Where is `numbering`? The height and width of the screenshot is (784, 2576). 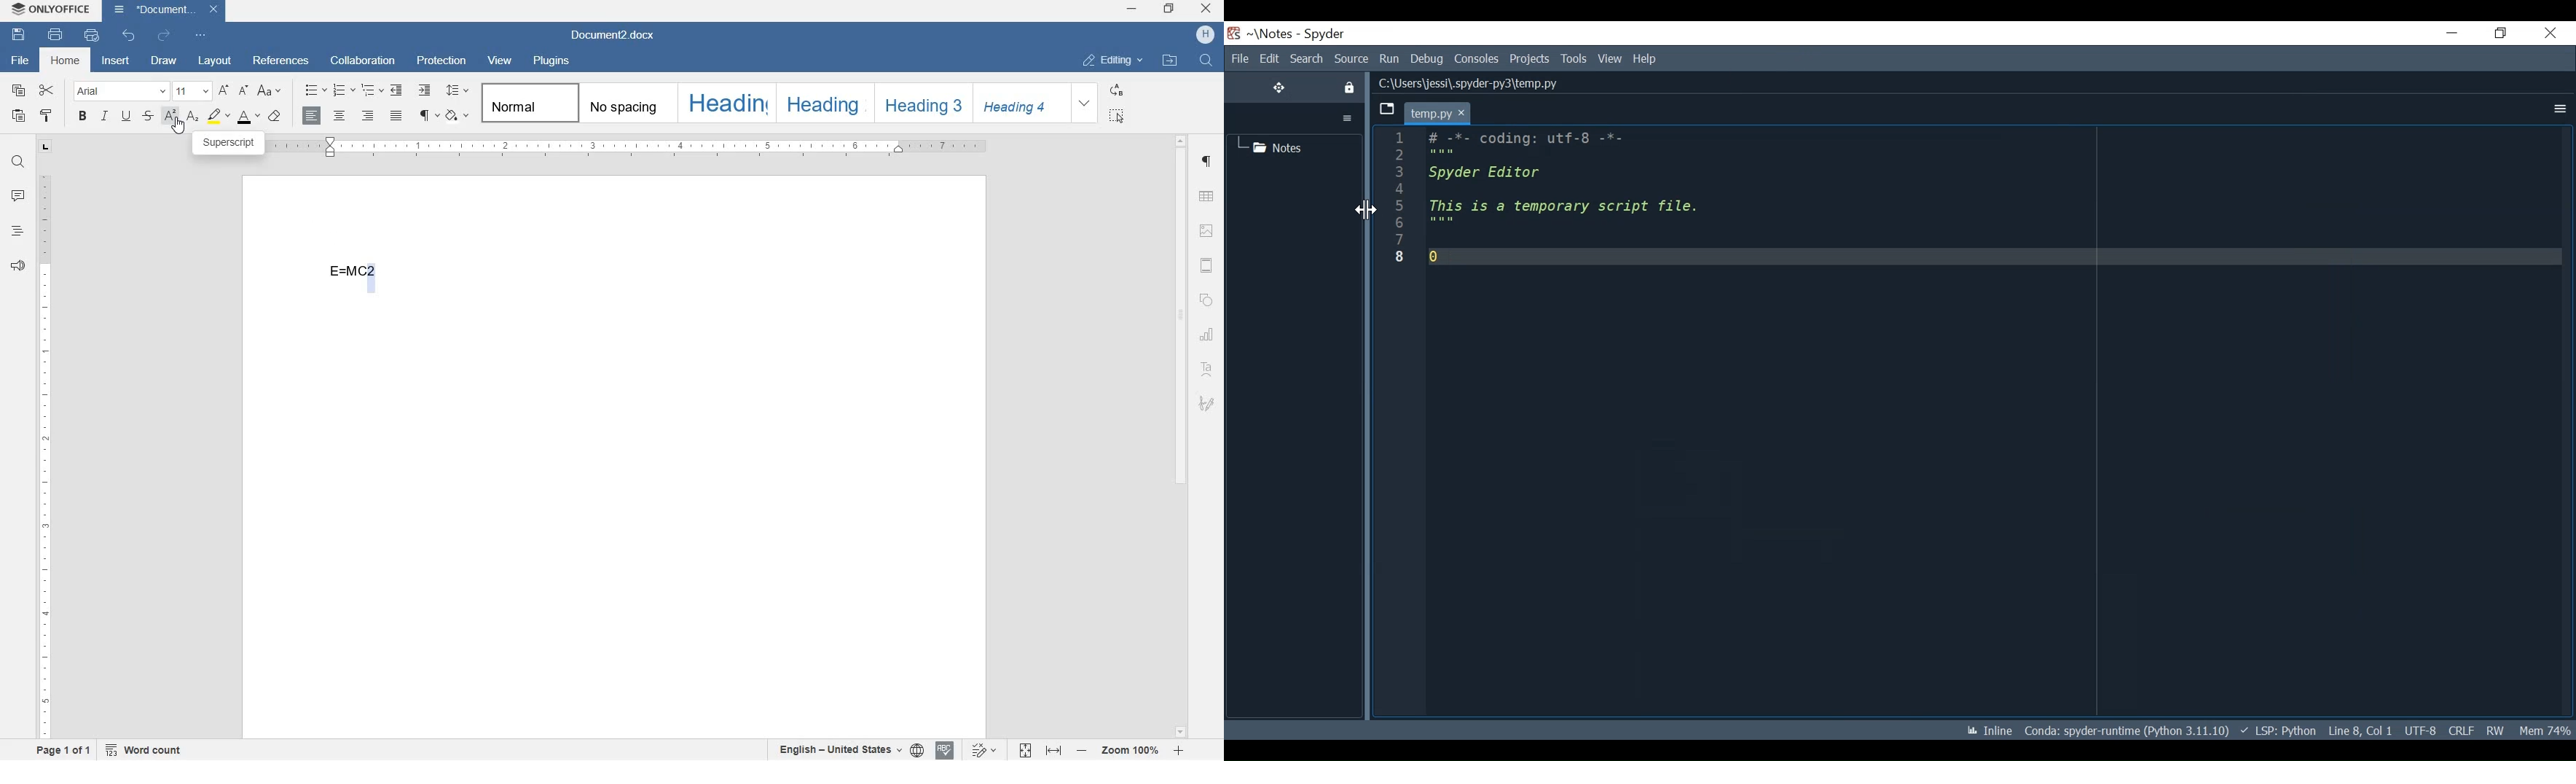 numbering is located at coordinates (345, 91).